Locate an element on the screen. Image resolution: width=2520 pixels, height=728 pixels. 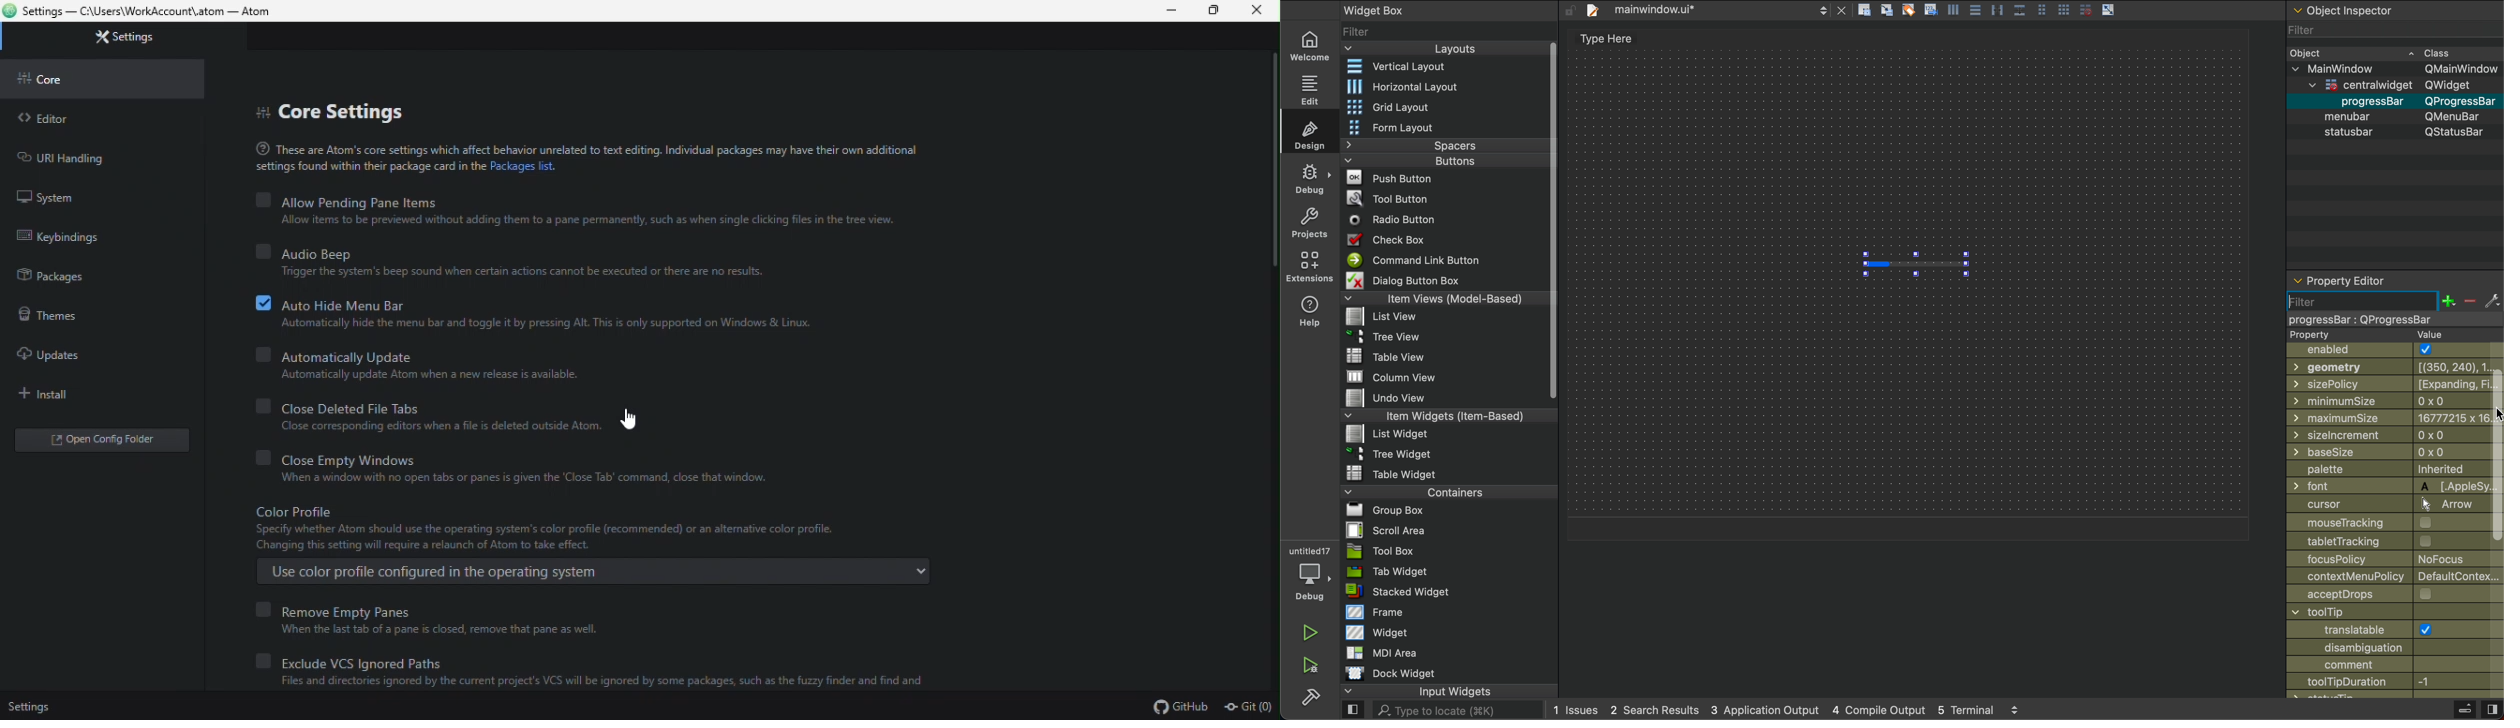
settings is located at coordinates (110, 40).